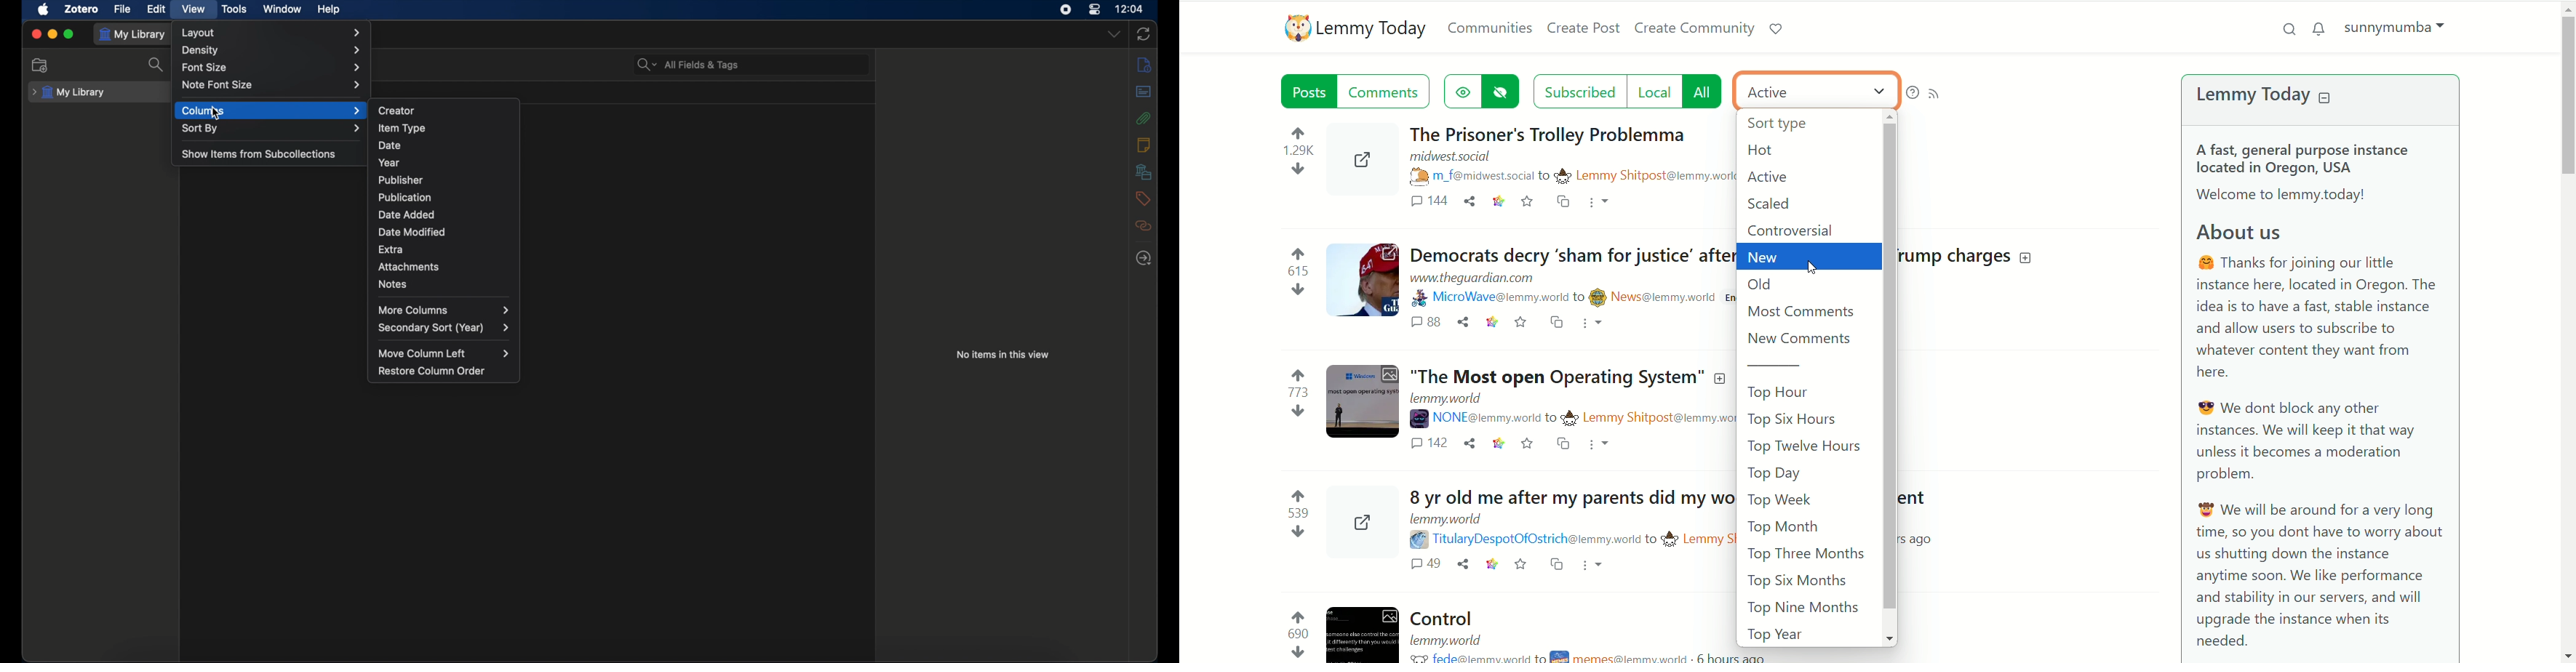 This screenshot has width=2576, height=672. What do you see at coordinates (391, 145) in the screenshot?
I see `date` at bounding box center [391, 145].